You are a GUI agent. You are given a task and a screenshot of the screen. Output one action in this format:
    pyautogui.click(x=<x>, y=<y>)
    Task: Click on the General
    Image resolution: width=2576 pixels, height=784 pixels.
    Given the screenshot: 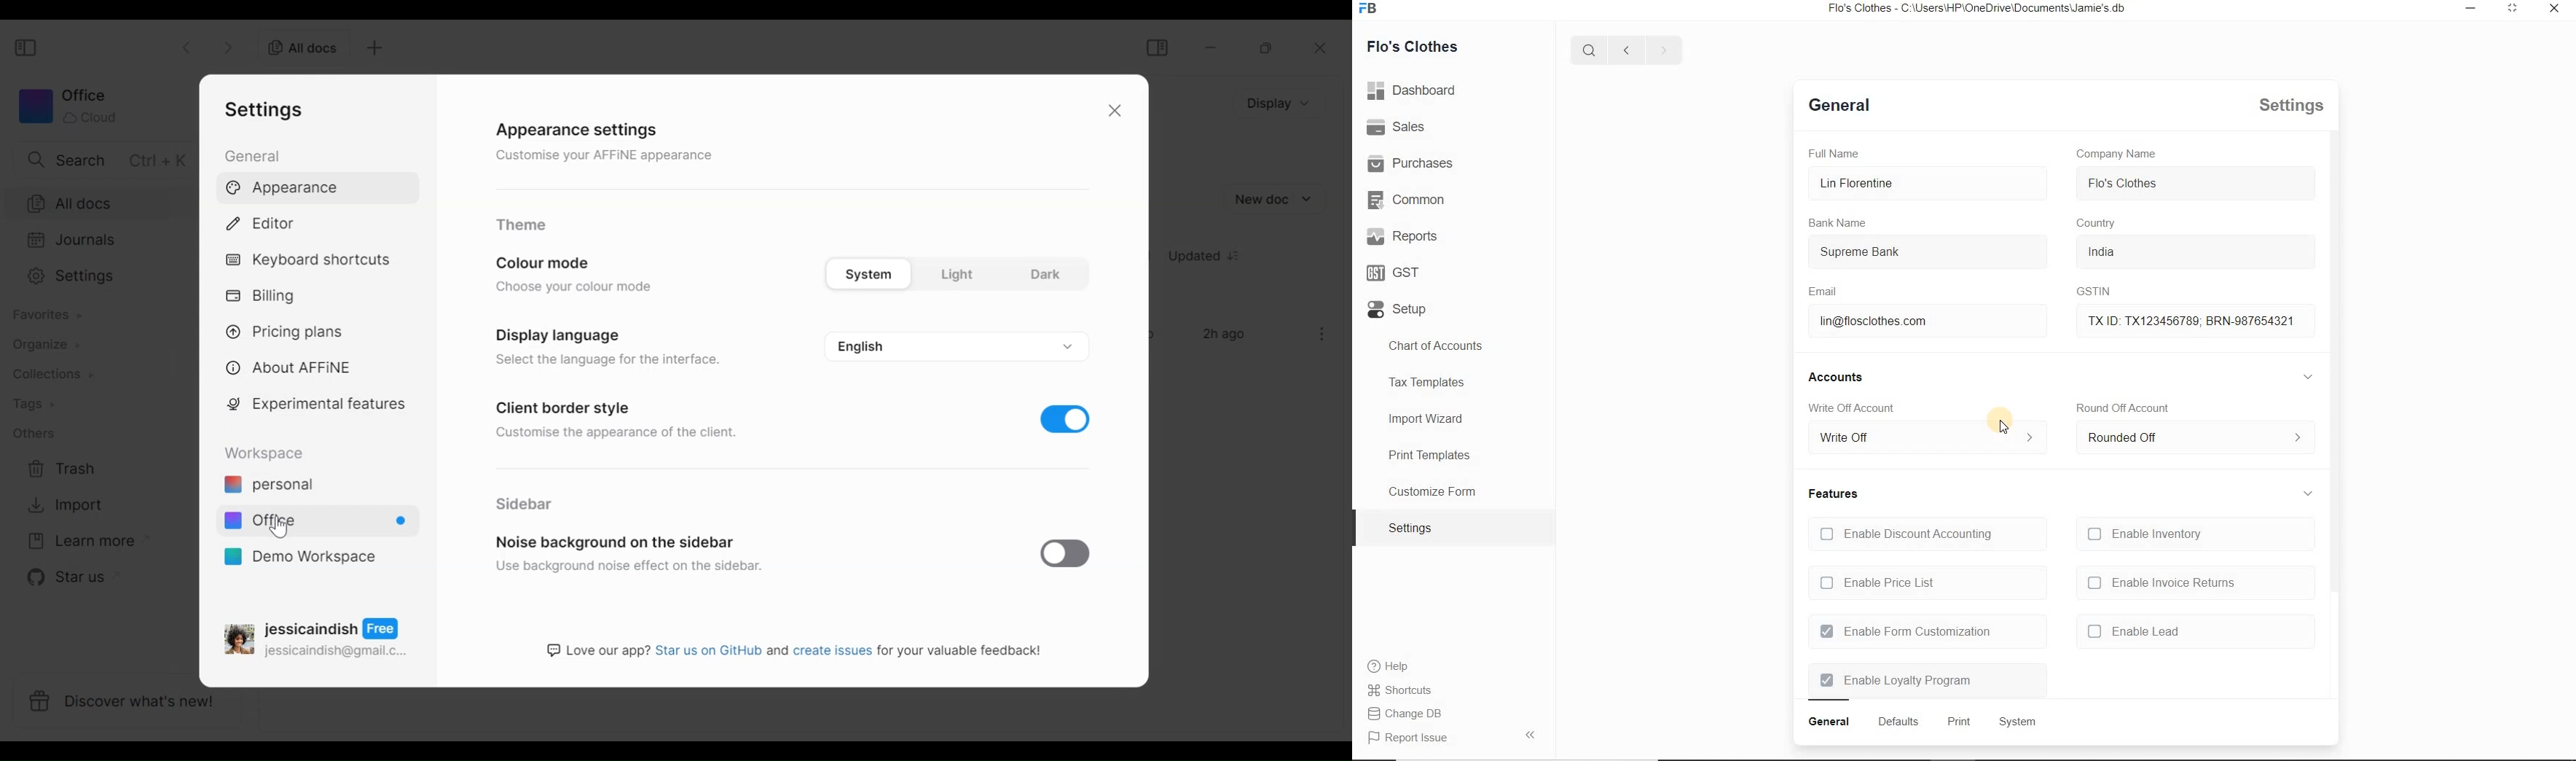 What is the action you would take?
    pyautogui.click(x=255, y=155)
    